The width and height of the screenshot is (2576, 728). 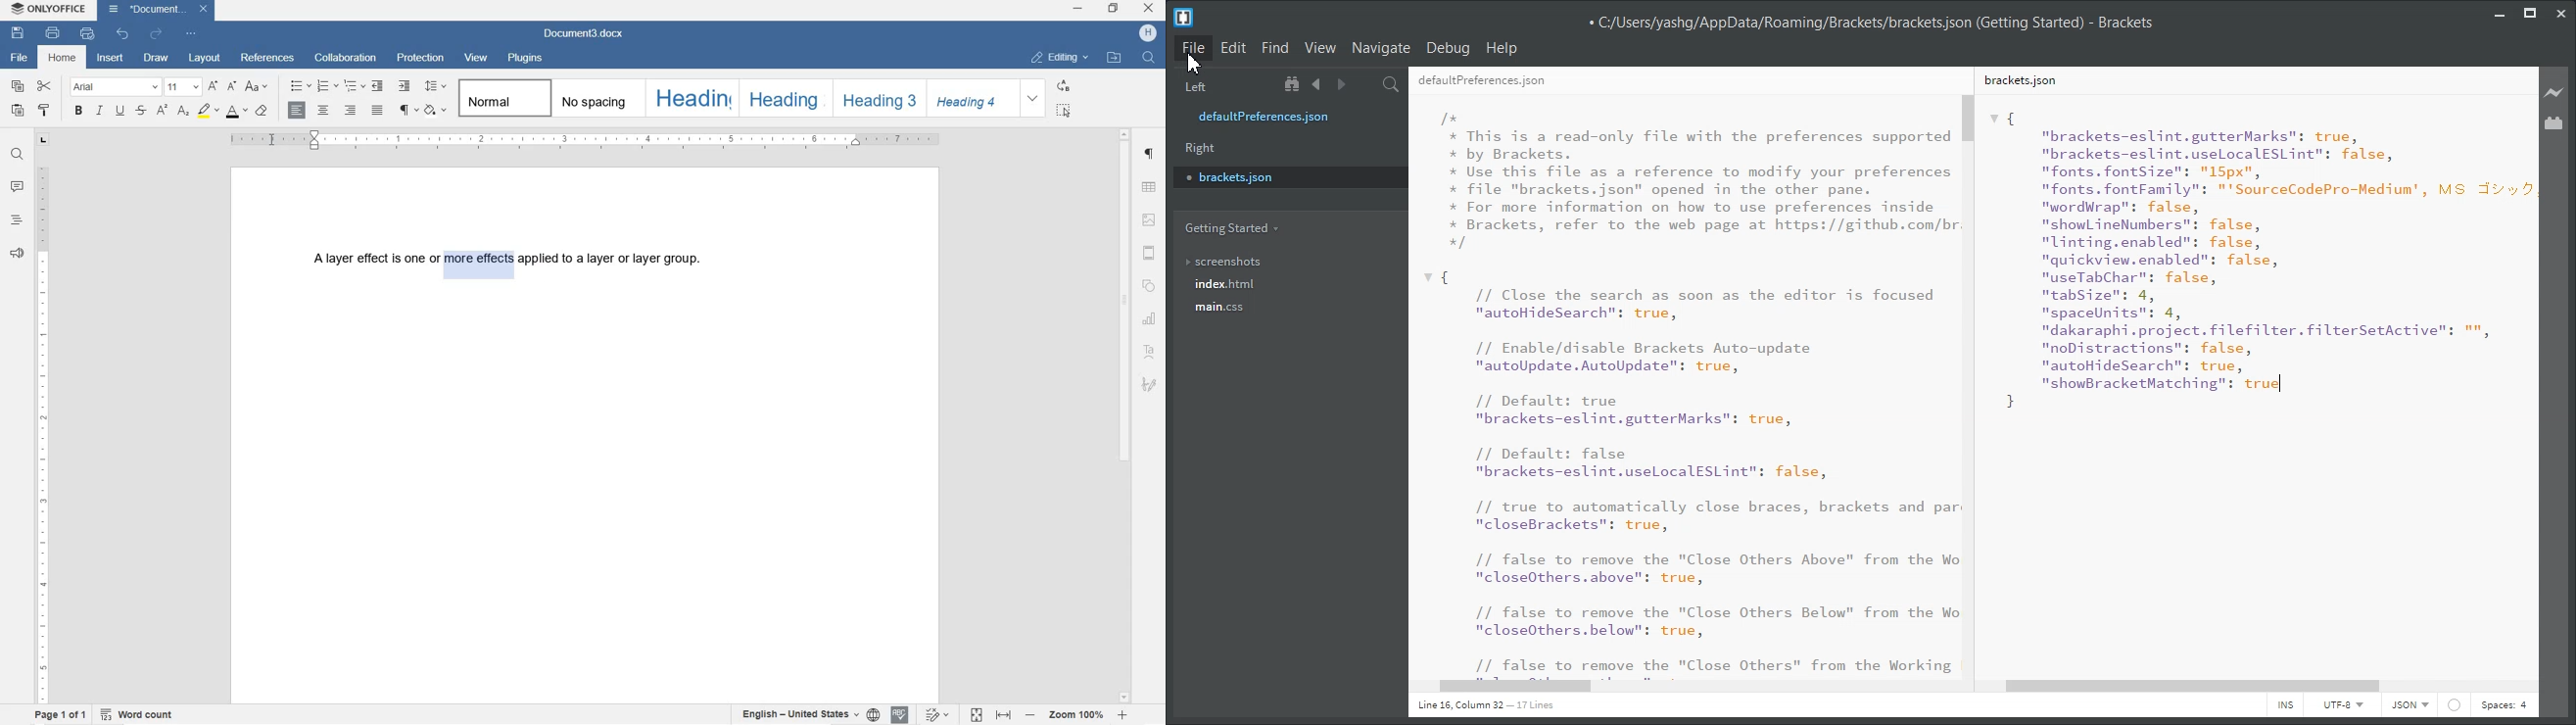 I want to click on Find, so click(x=1275, y=48).